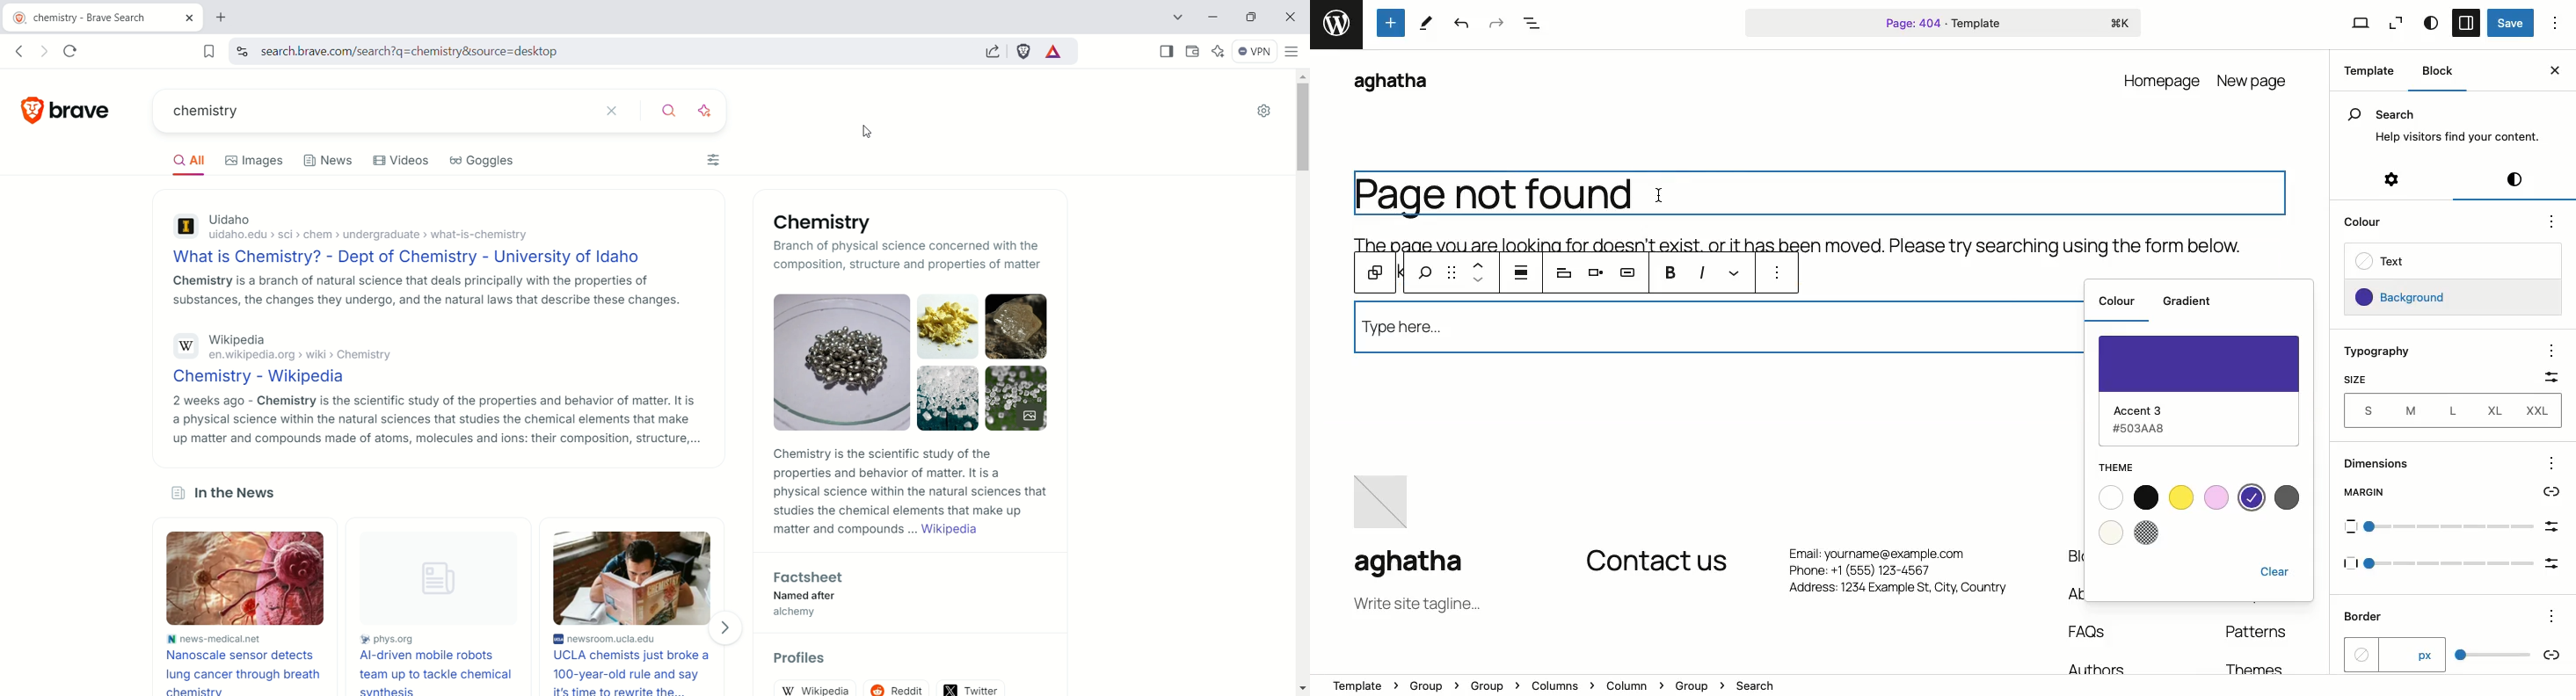 The image size is (2576, 700). What do you see at coordinates (1302, 384) in the screenshot?
I see `vertical scroll bar` at bounding box center [1302, 384].